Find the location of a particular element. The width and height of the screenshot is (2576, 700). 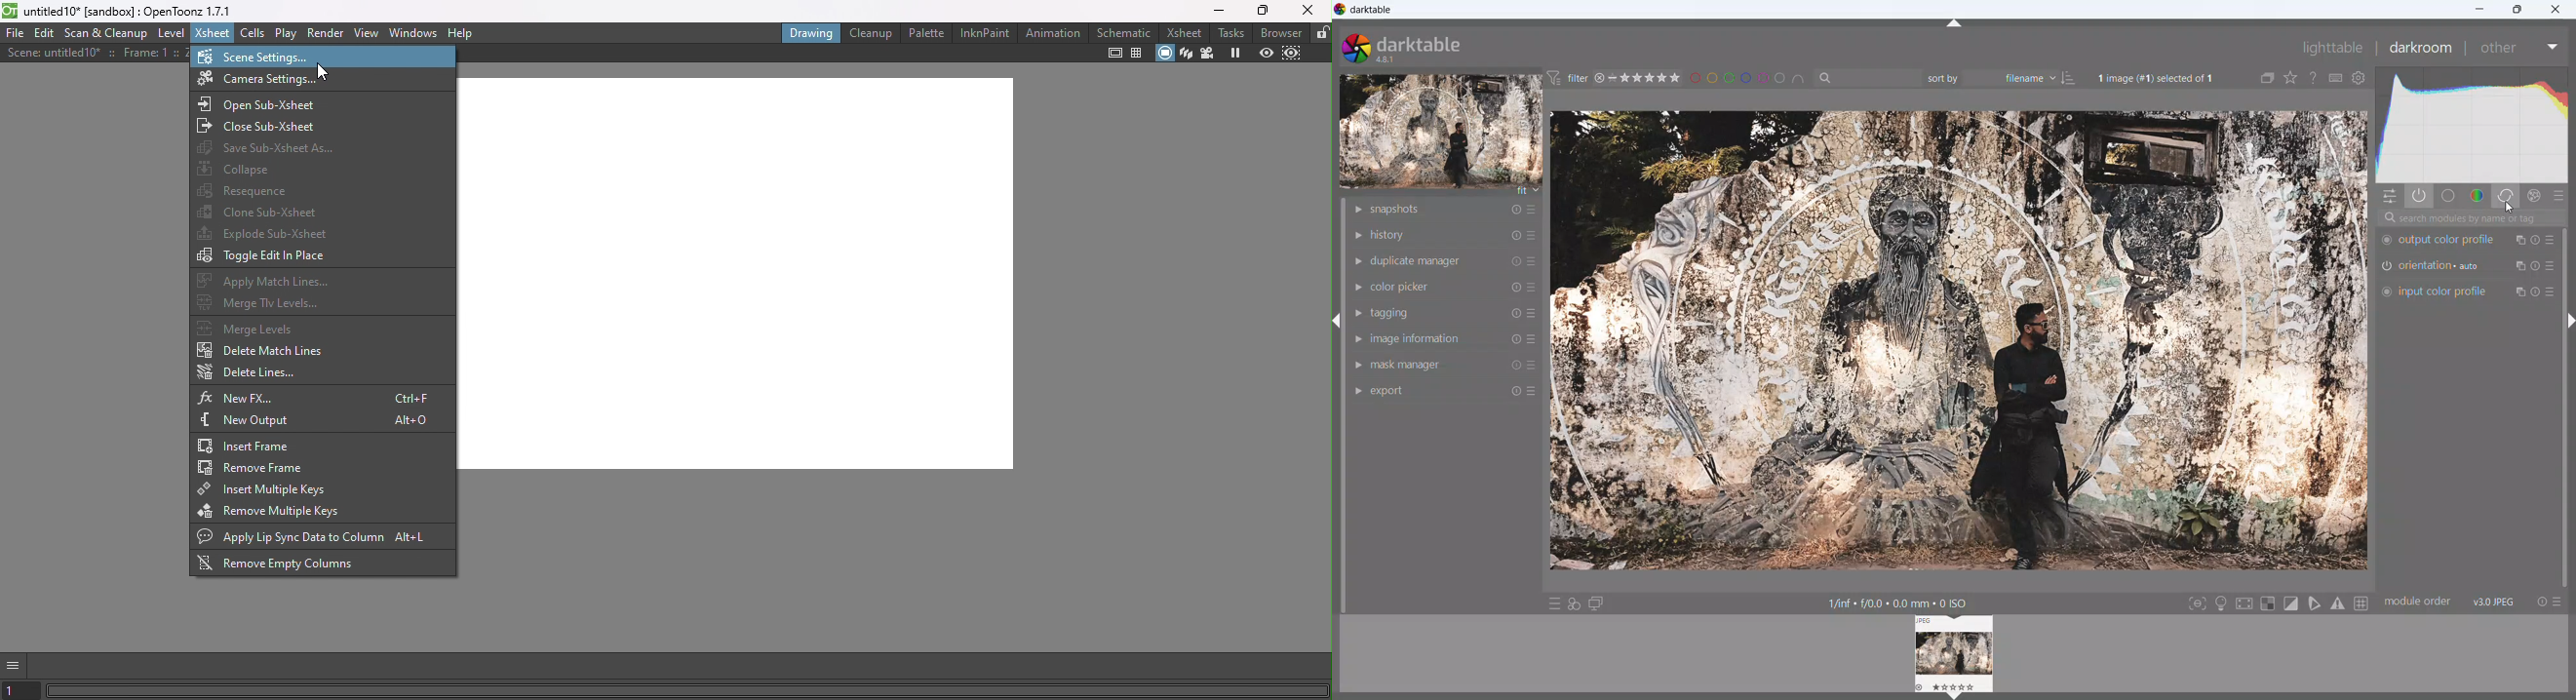

presets is located at coordinates (2560, 194).